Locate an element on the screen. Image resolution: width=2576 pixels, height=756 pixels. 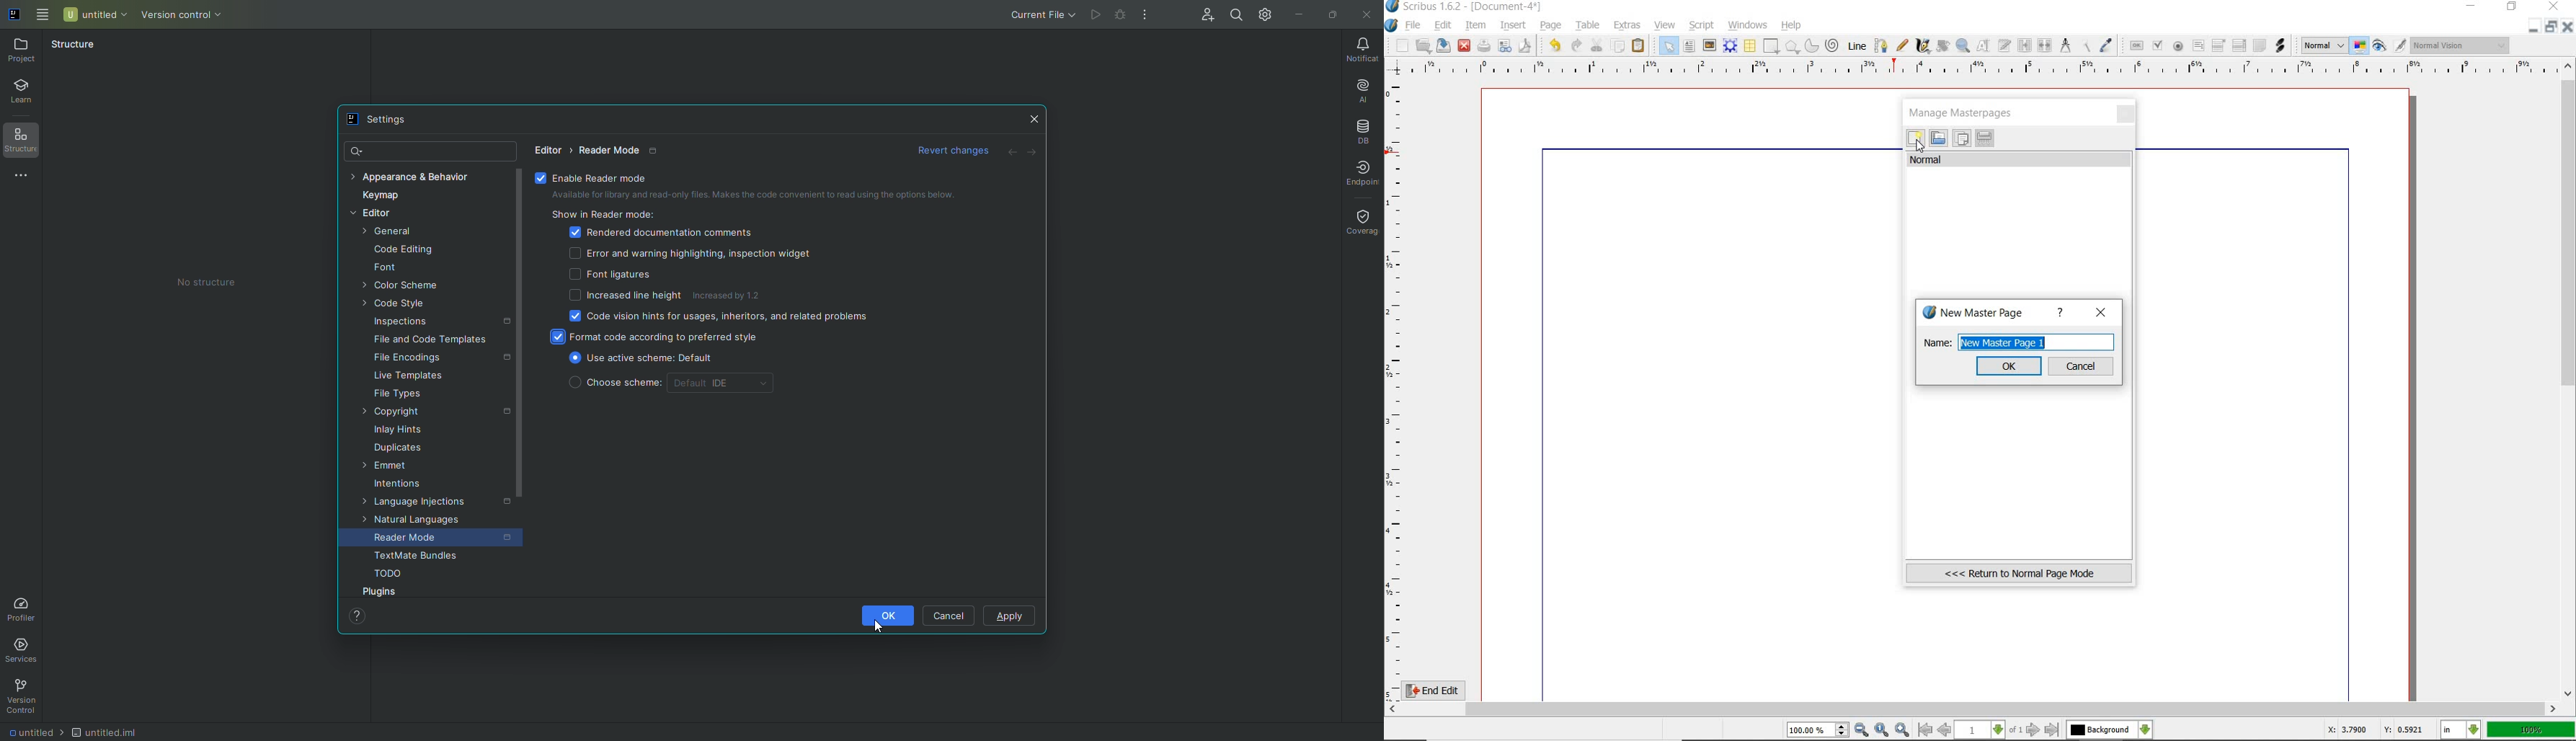
text annotation is located at coordinates (2259, 46).